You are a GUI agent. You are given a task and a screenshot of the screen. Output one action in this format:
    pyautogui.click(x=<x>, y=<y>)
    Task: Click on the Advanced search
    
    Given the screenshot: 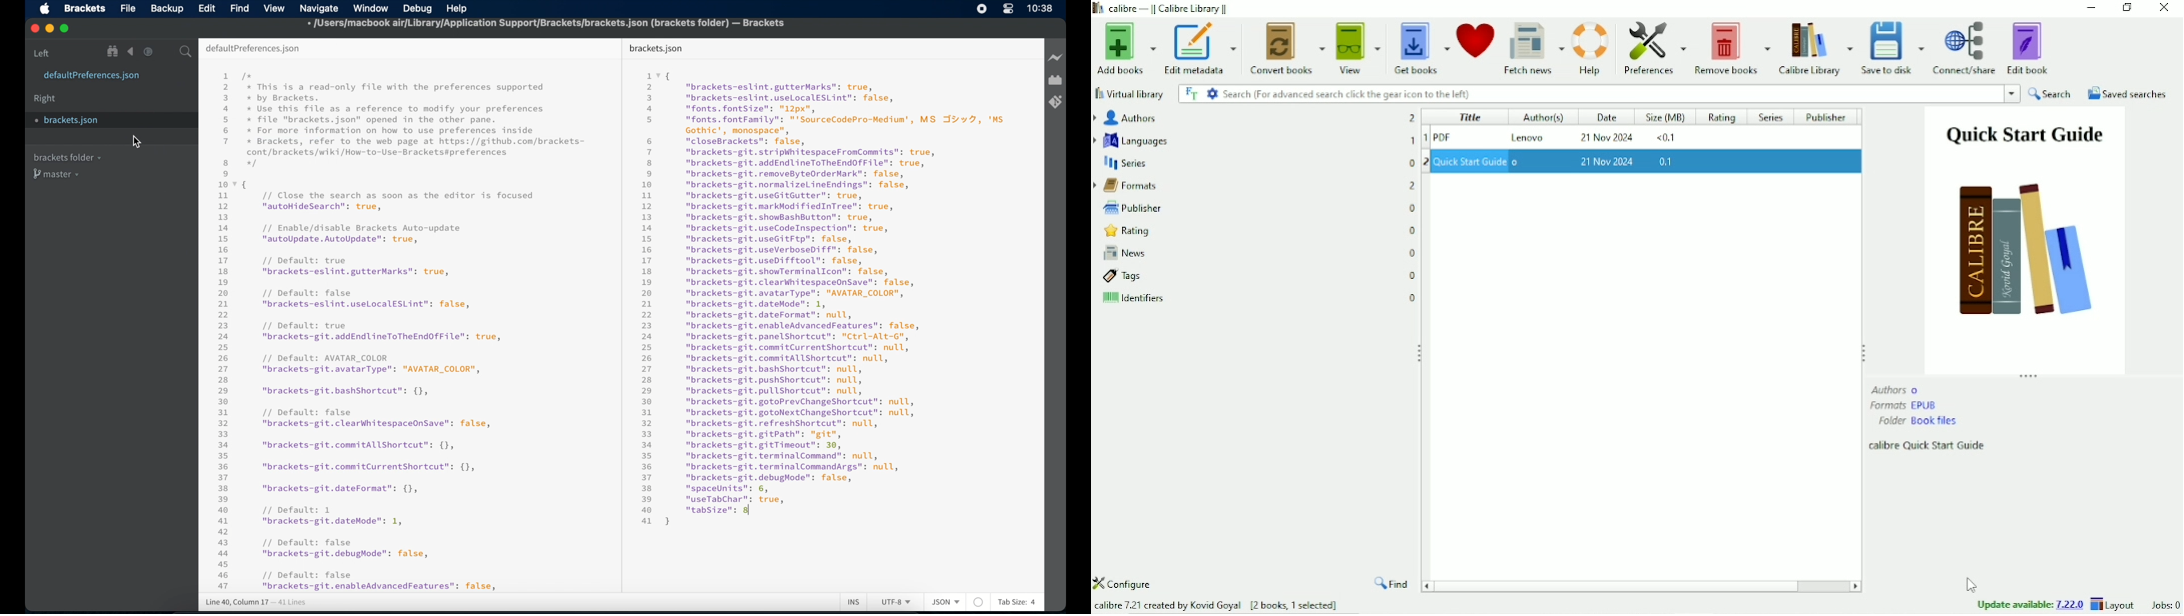 What is the action you would take?
    pyautogui.click(x=1212, y=93)
    